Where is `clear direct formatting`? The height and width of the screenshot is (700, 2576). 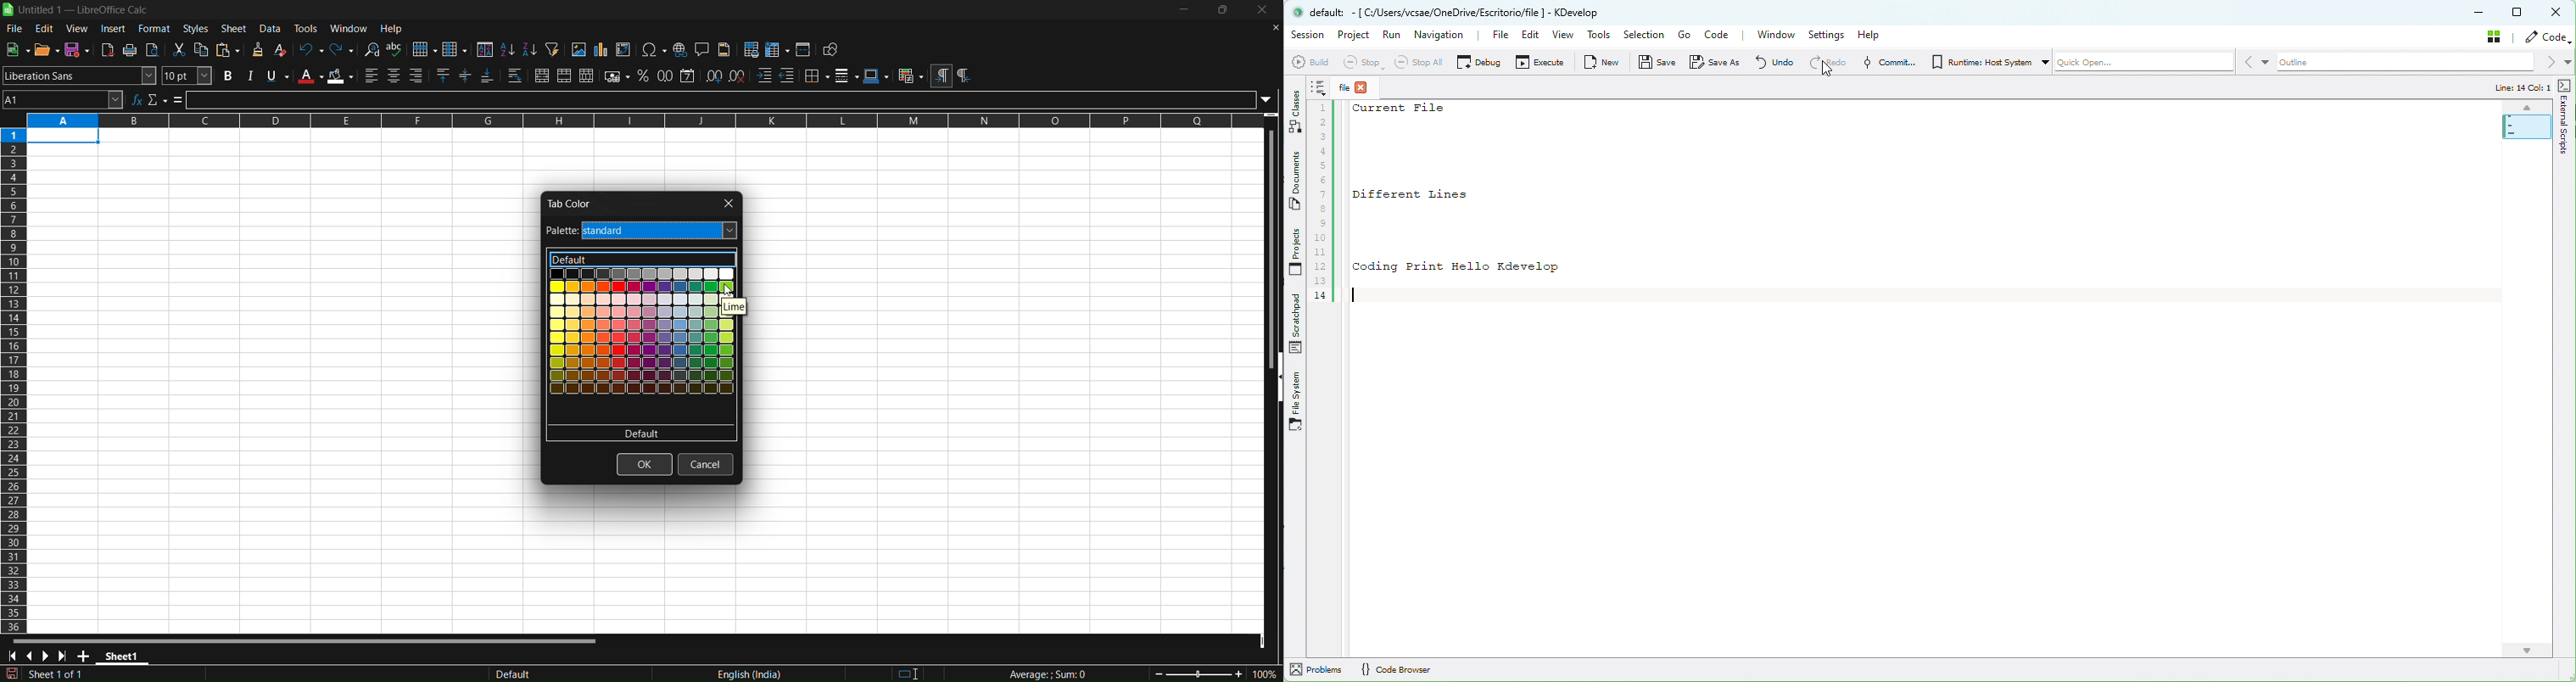 clear direct formatting is located at coordinates (281, 49).